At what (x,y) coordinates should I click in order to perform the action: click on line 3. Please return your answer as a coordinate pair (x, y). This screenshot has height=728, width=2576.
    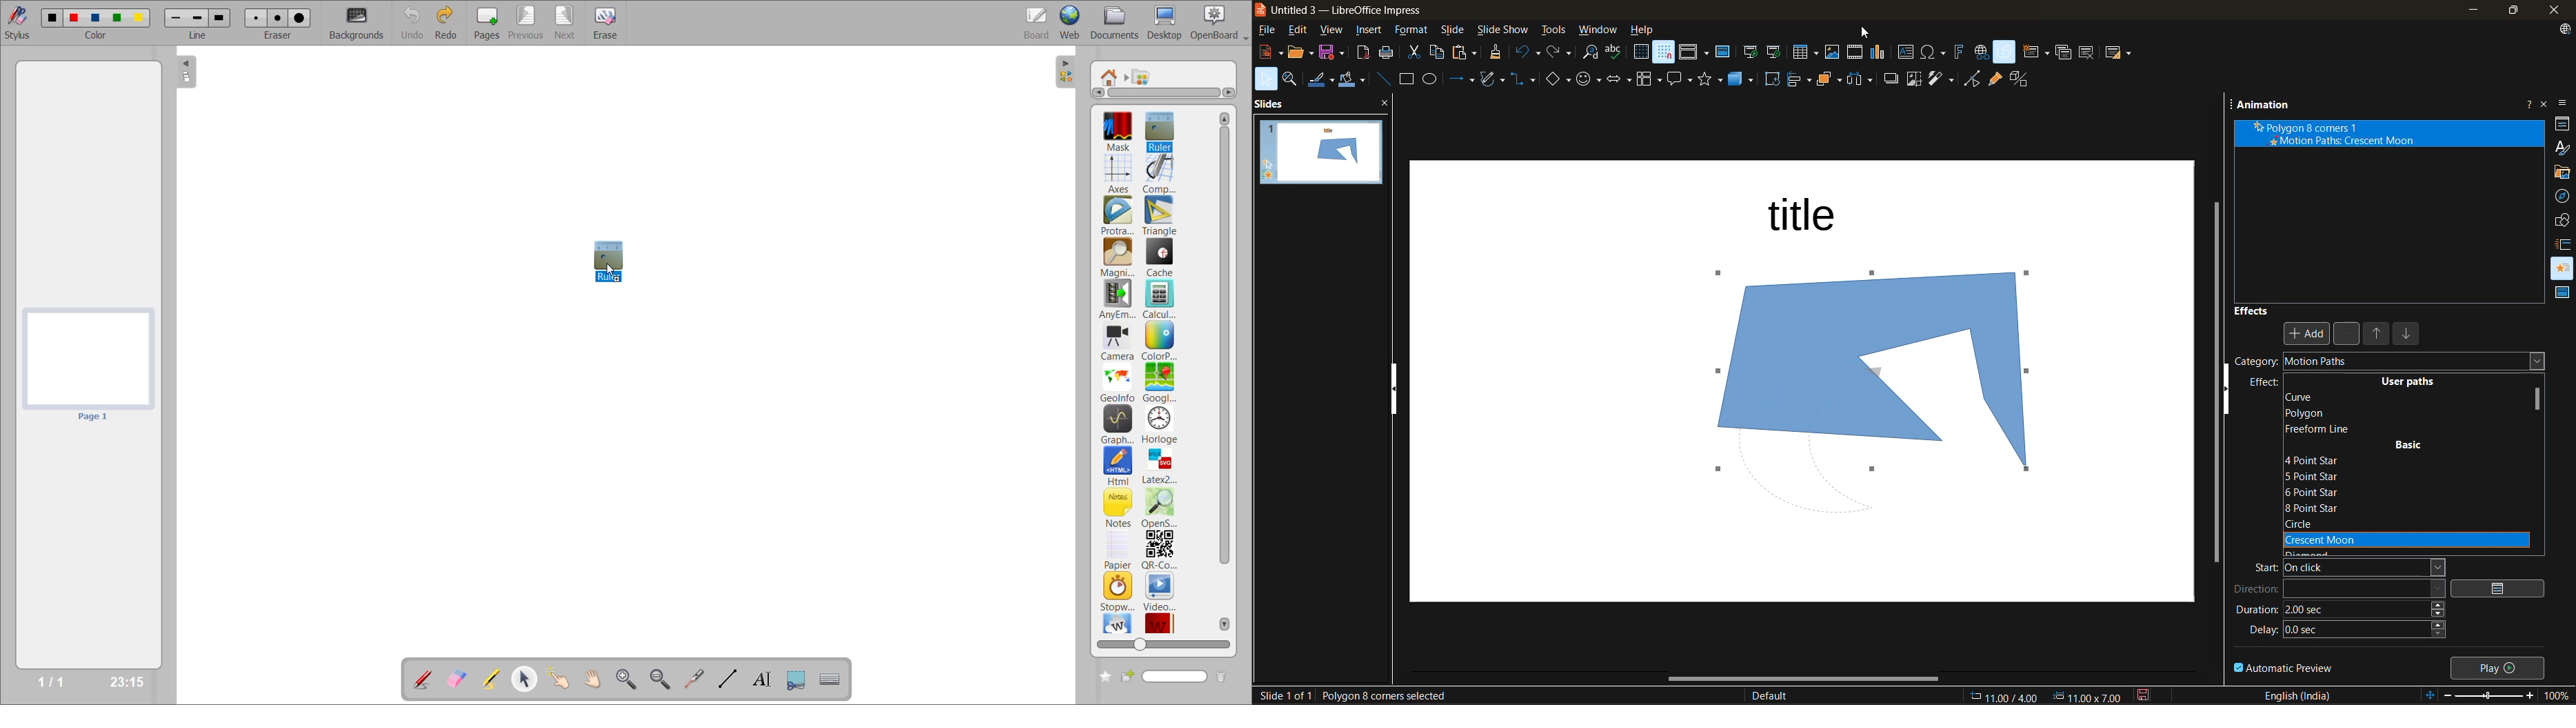
    Looking at the image, I should click on (219, 19).